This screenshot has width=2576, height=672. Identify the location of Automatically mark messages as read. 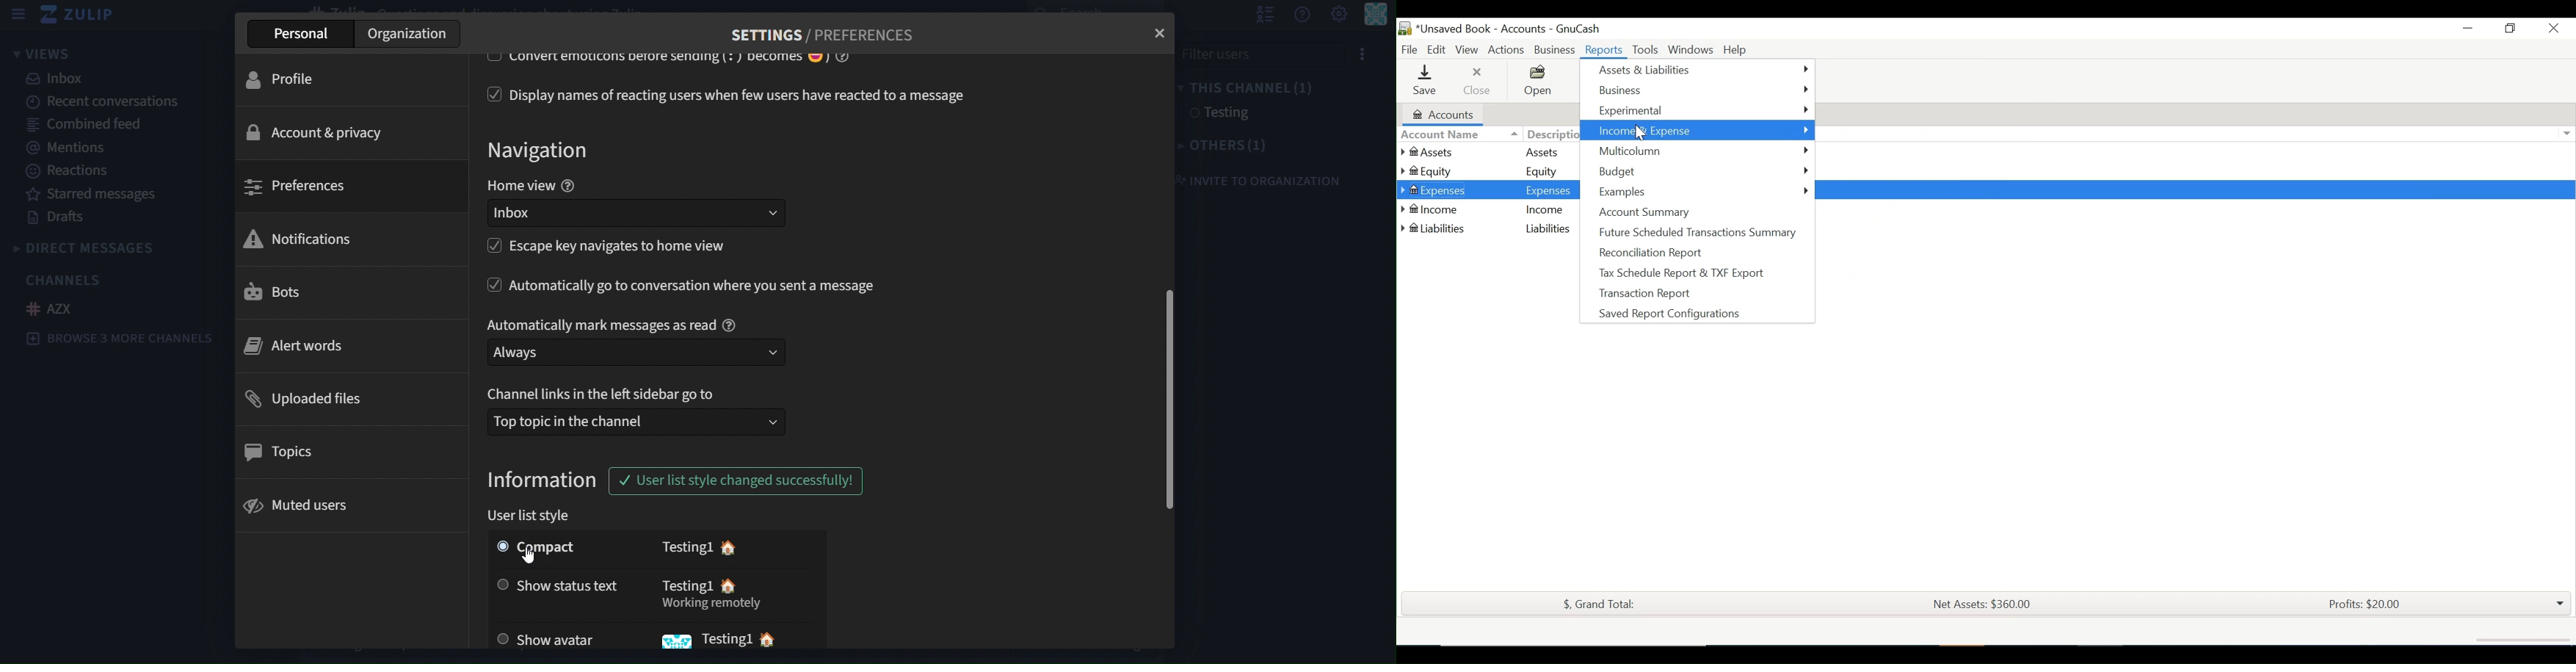
(611, 322).